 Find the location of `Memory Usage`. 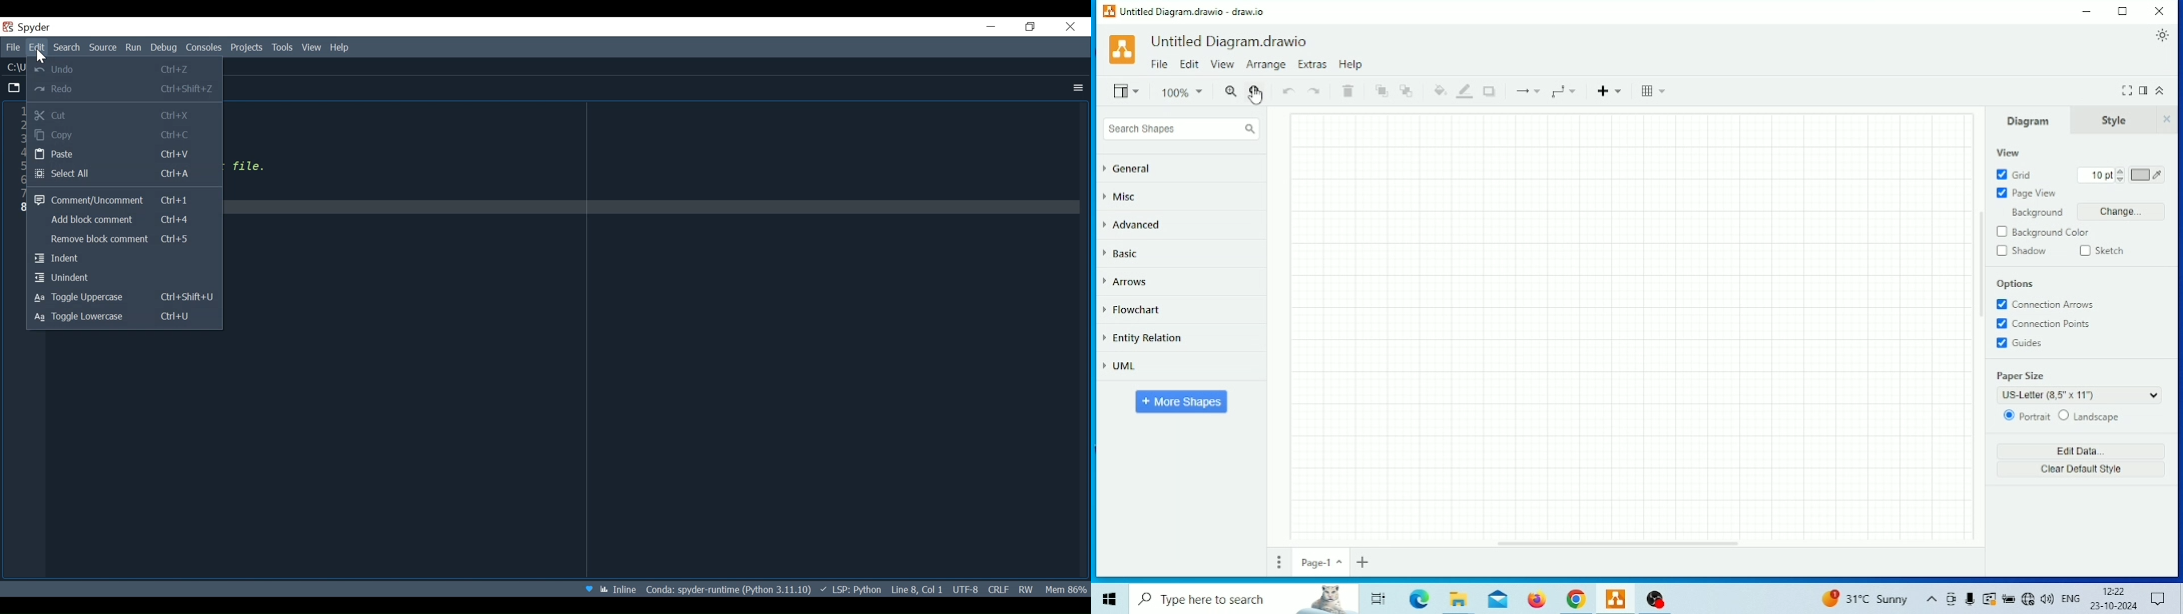

Memory Usage is located at coordinates (1066, 589).